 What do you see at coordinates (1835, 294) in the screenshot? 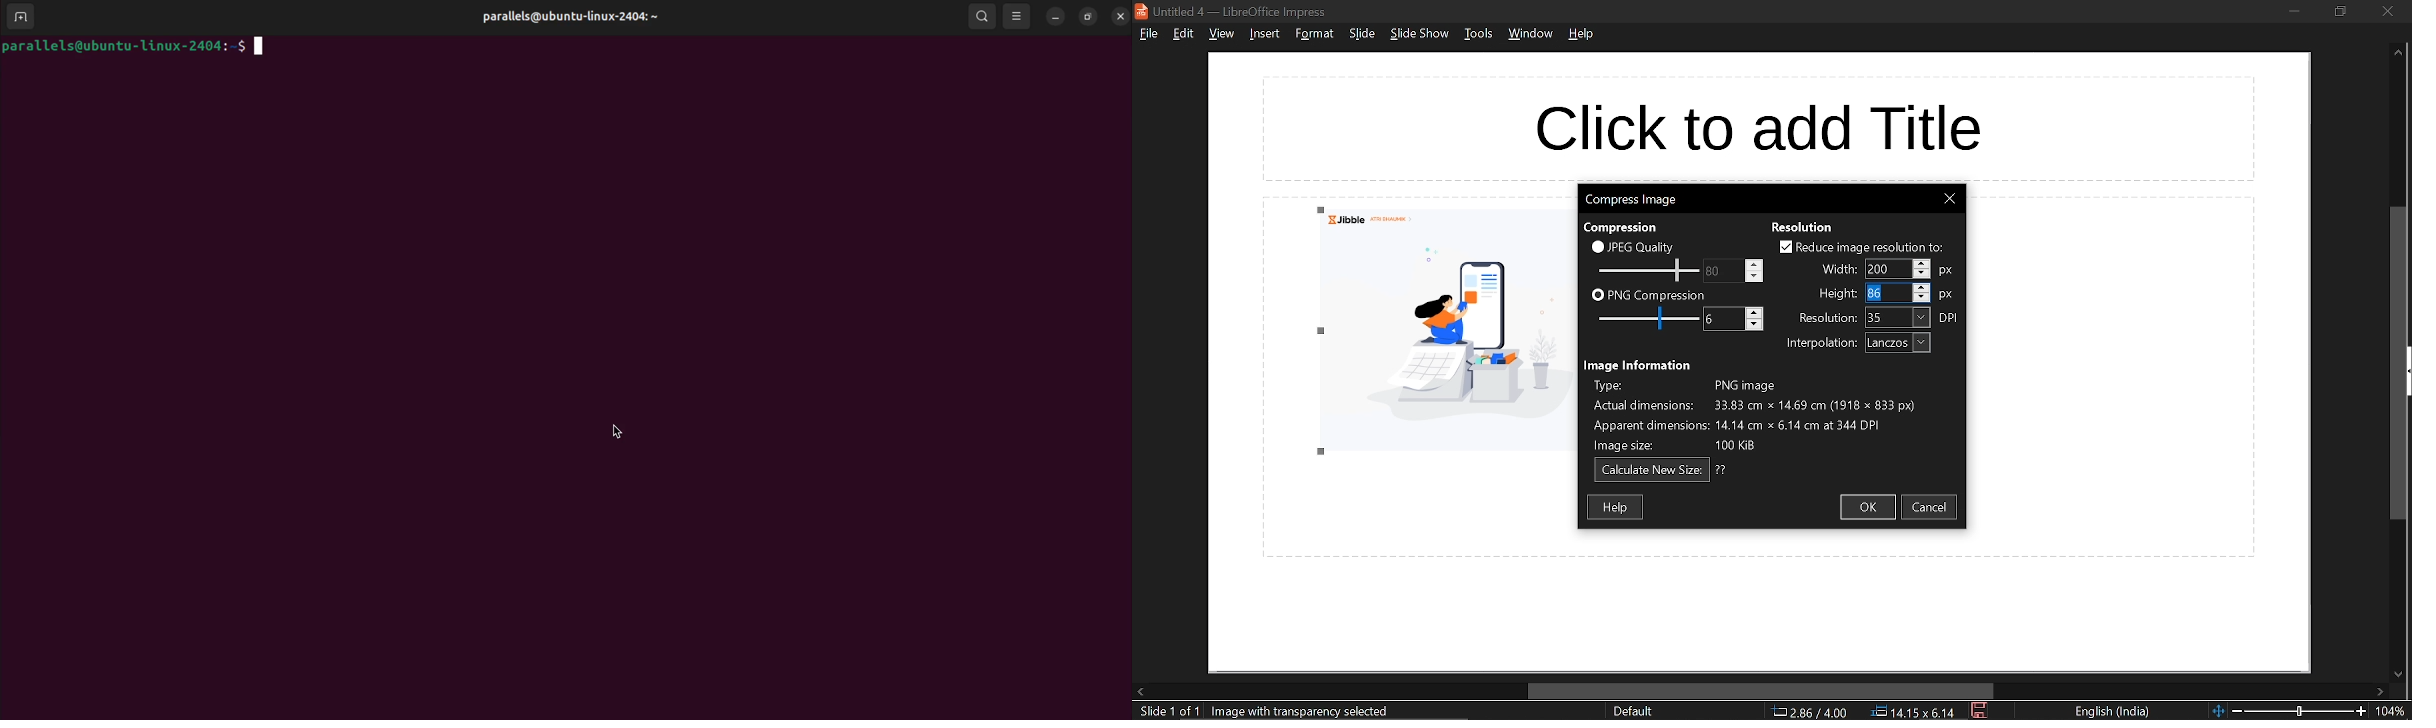
I see `height` at bounding box center [1835, 294].